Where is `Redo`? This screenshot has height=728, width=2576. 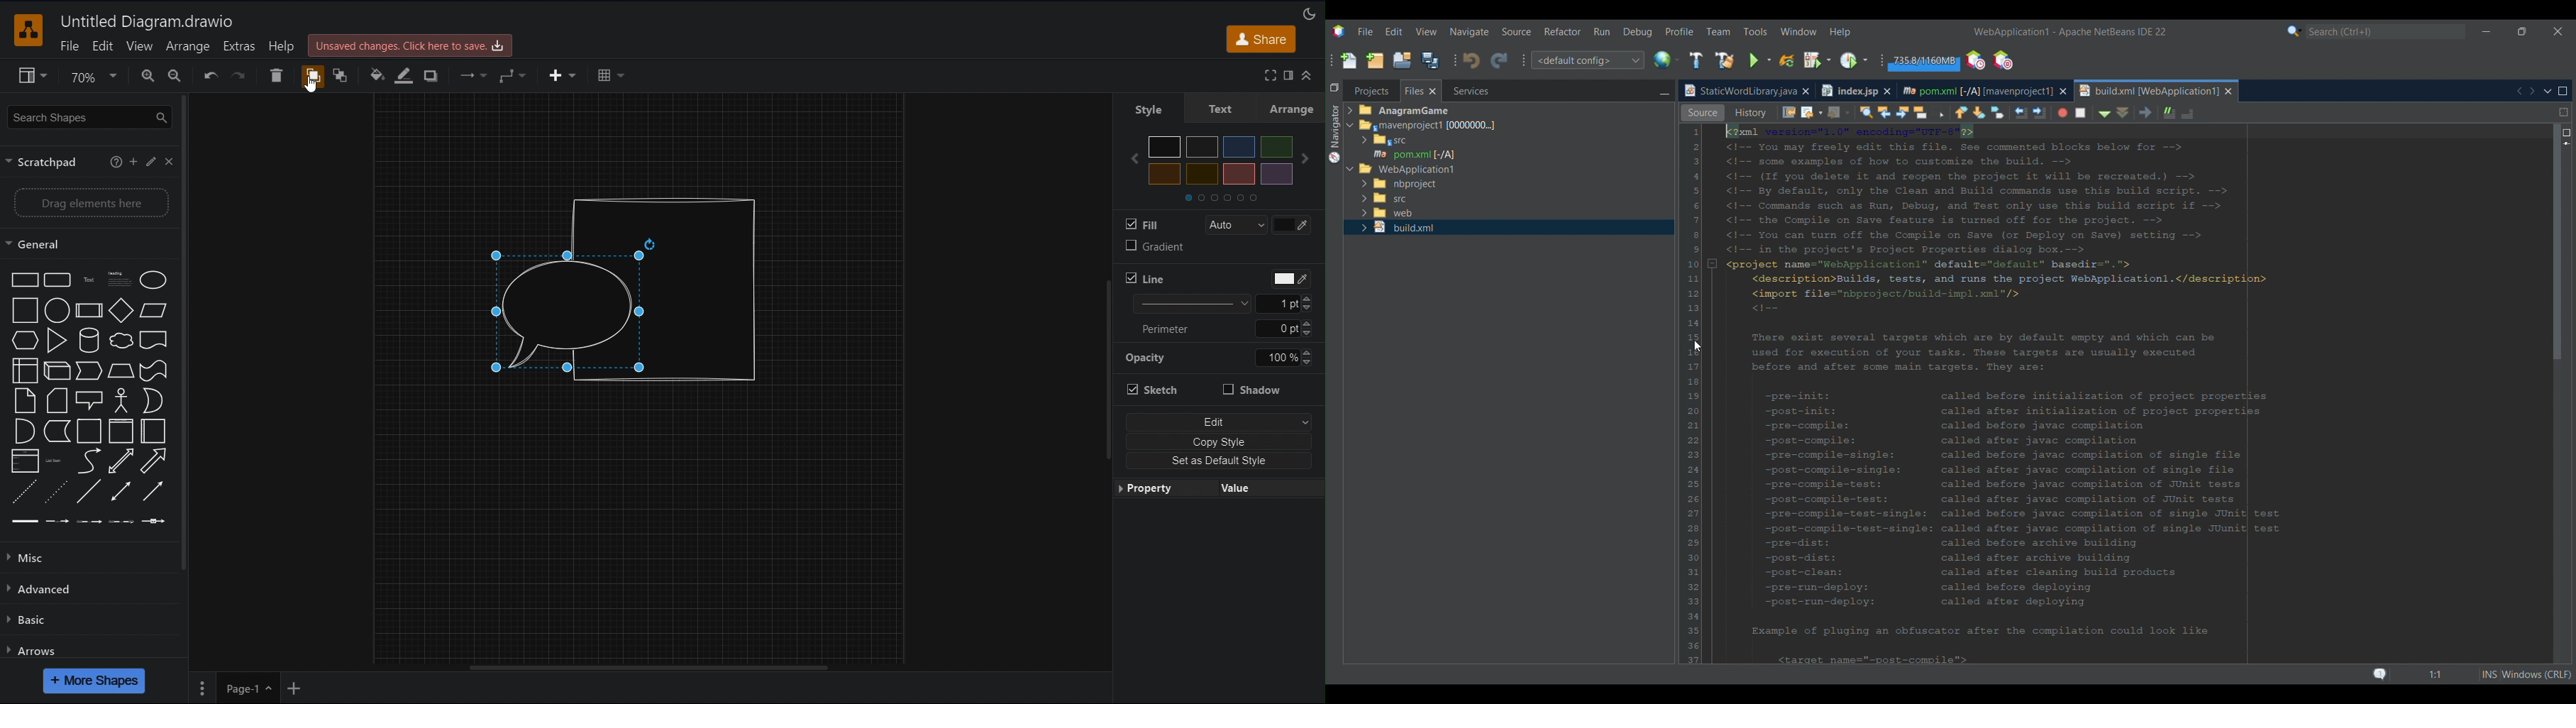 Redo is located at coordinates (240, 75).